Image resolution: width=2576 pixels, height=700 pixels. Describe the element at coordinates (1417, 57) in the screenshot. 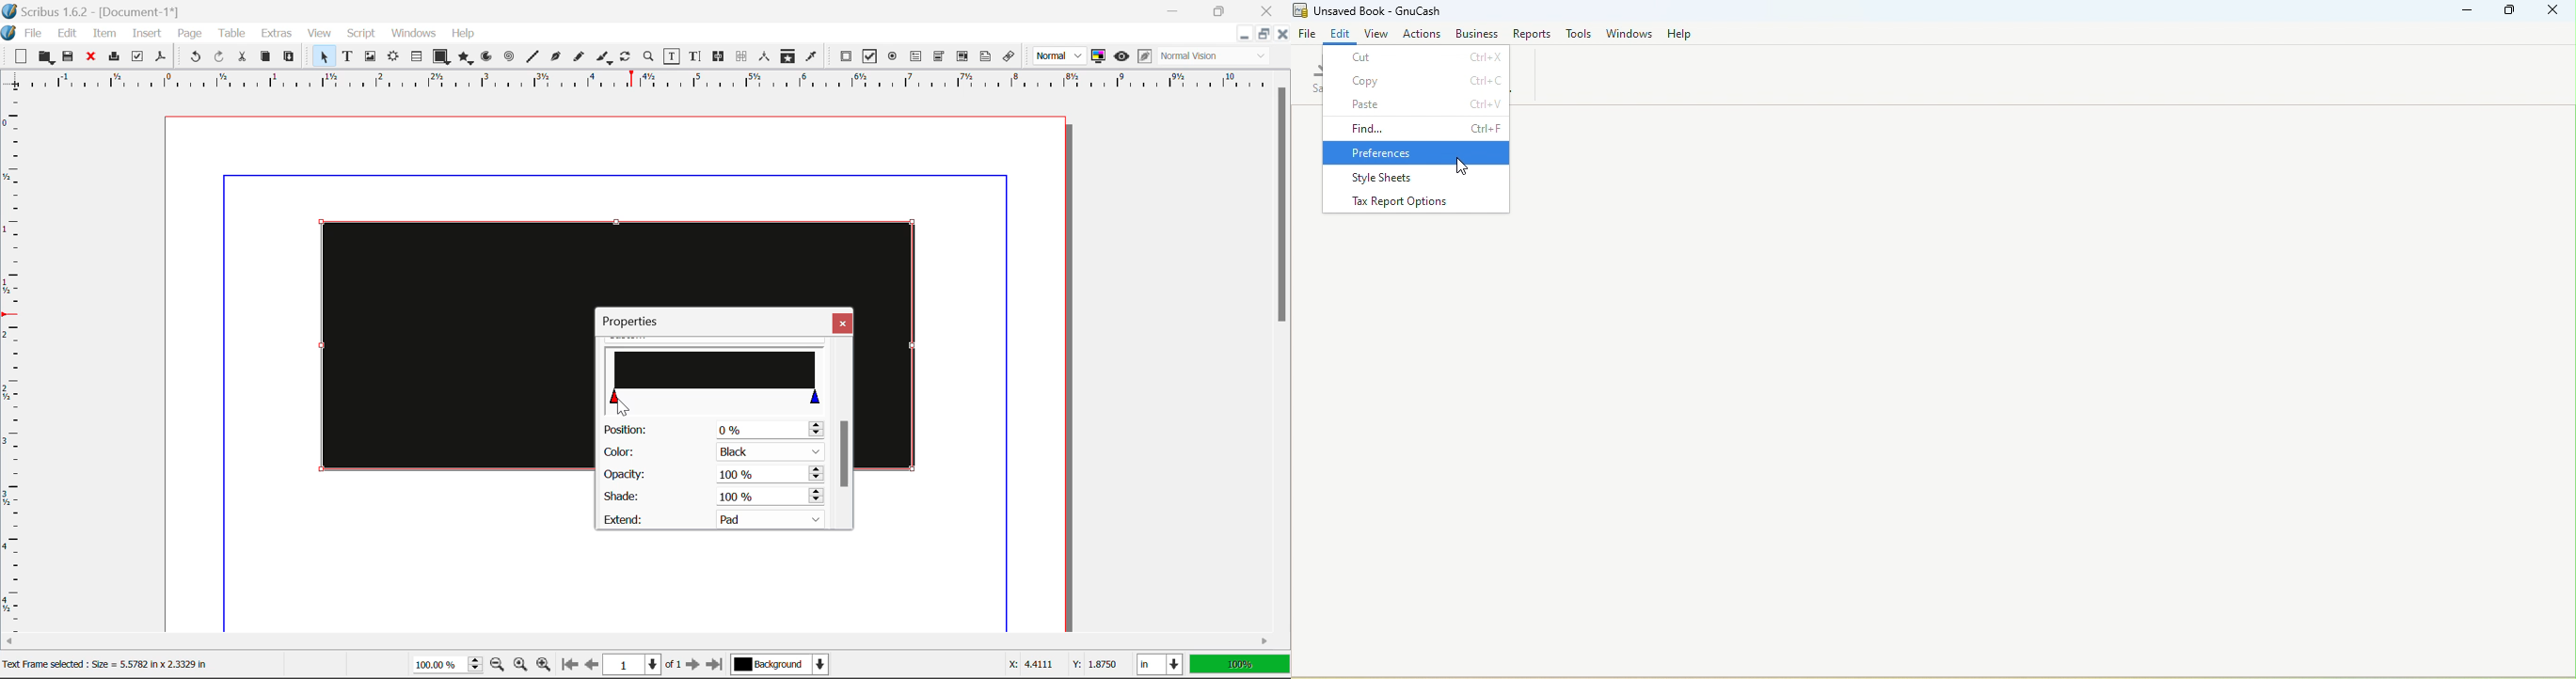

I see `Cut` at that location.